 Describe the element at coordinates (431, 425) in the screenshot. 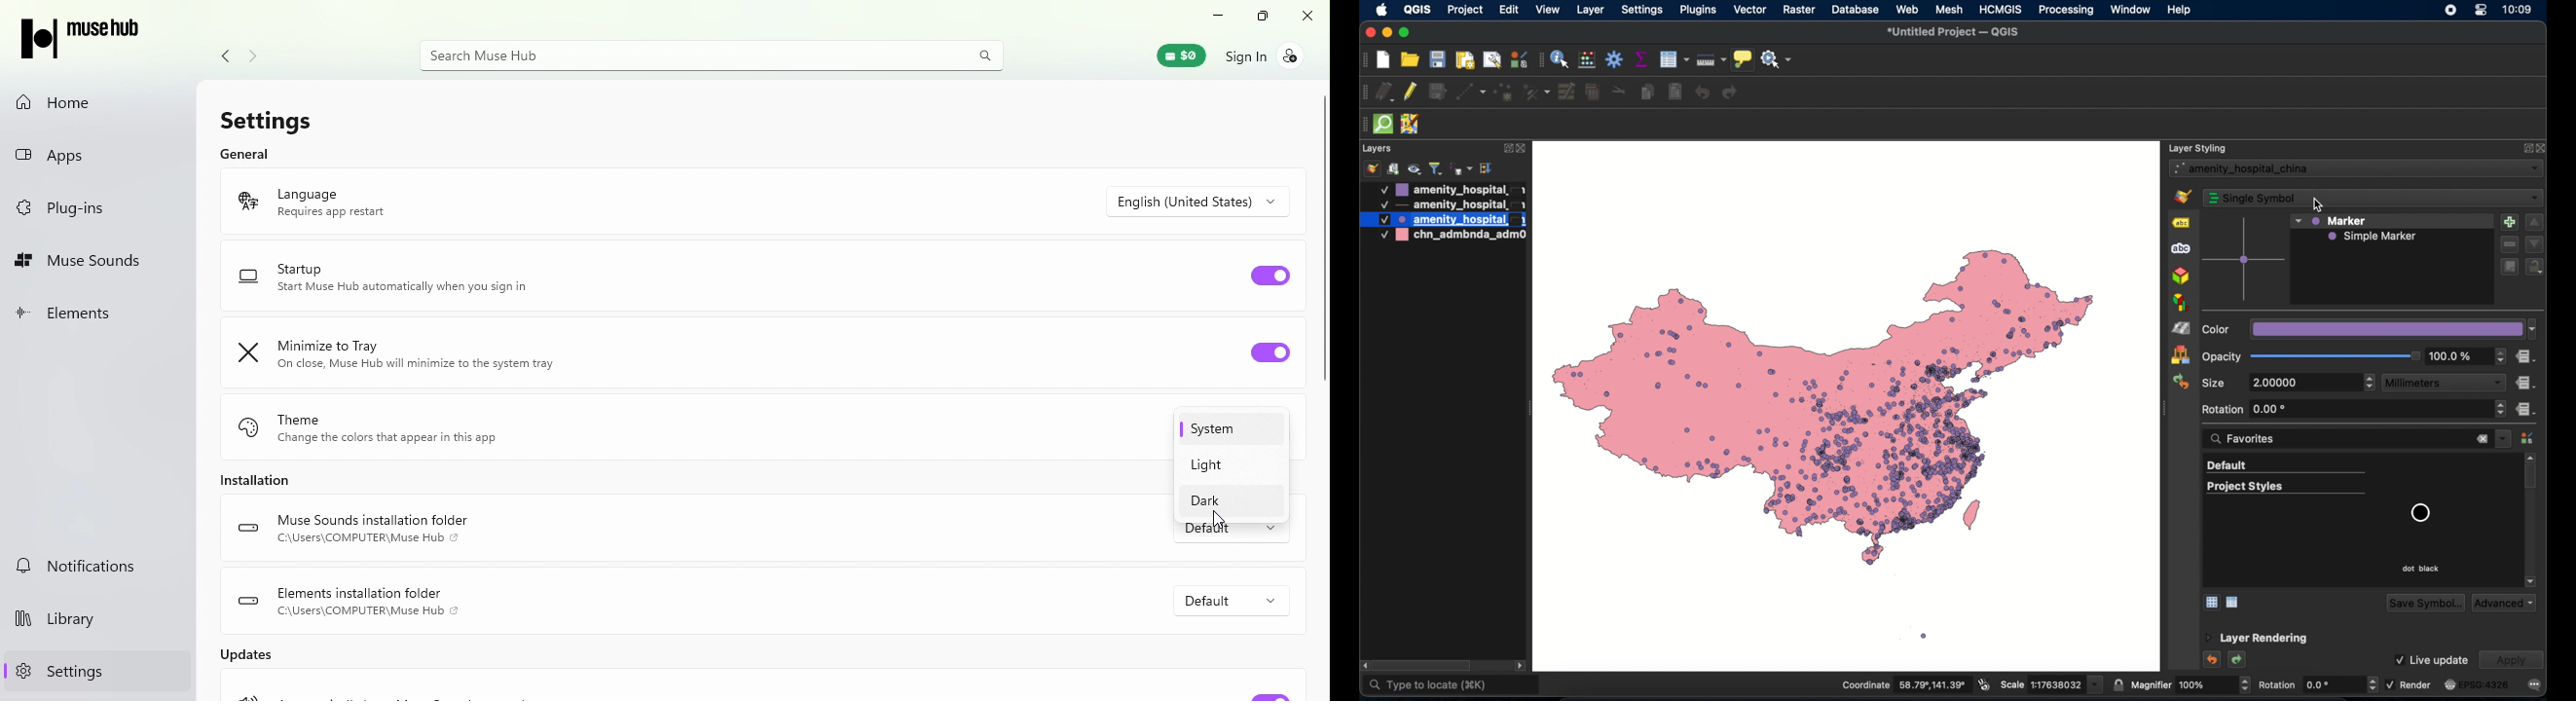

I see `Theme` at that location.